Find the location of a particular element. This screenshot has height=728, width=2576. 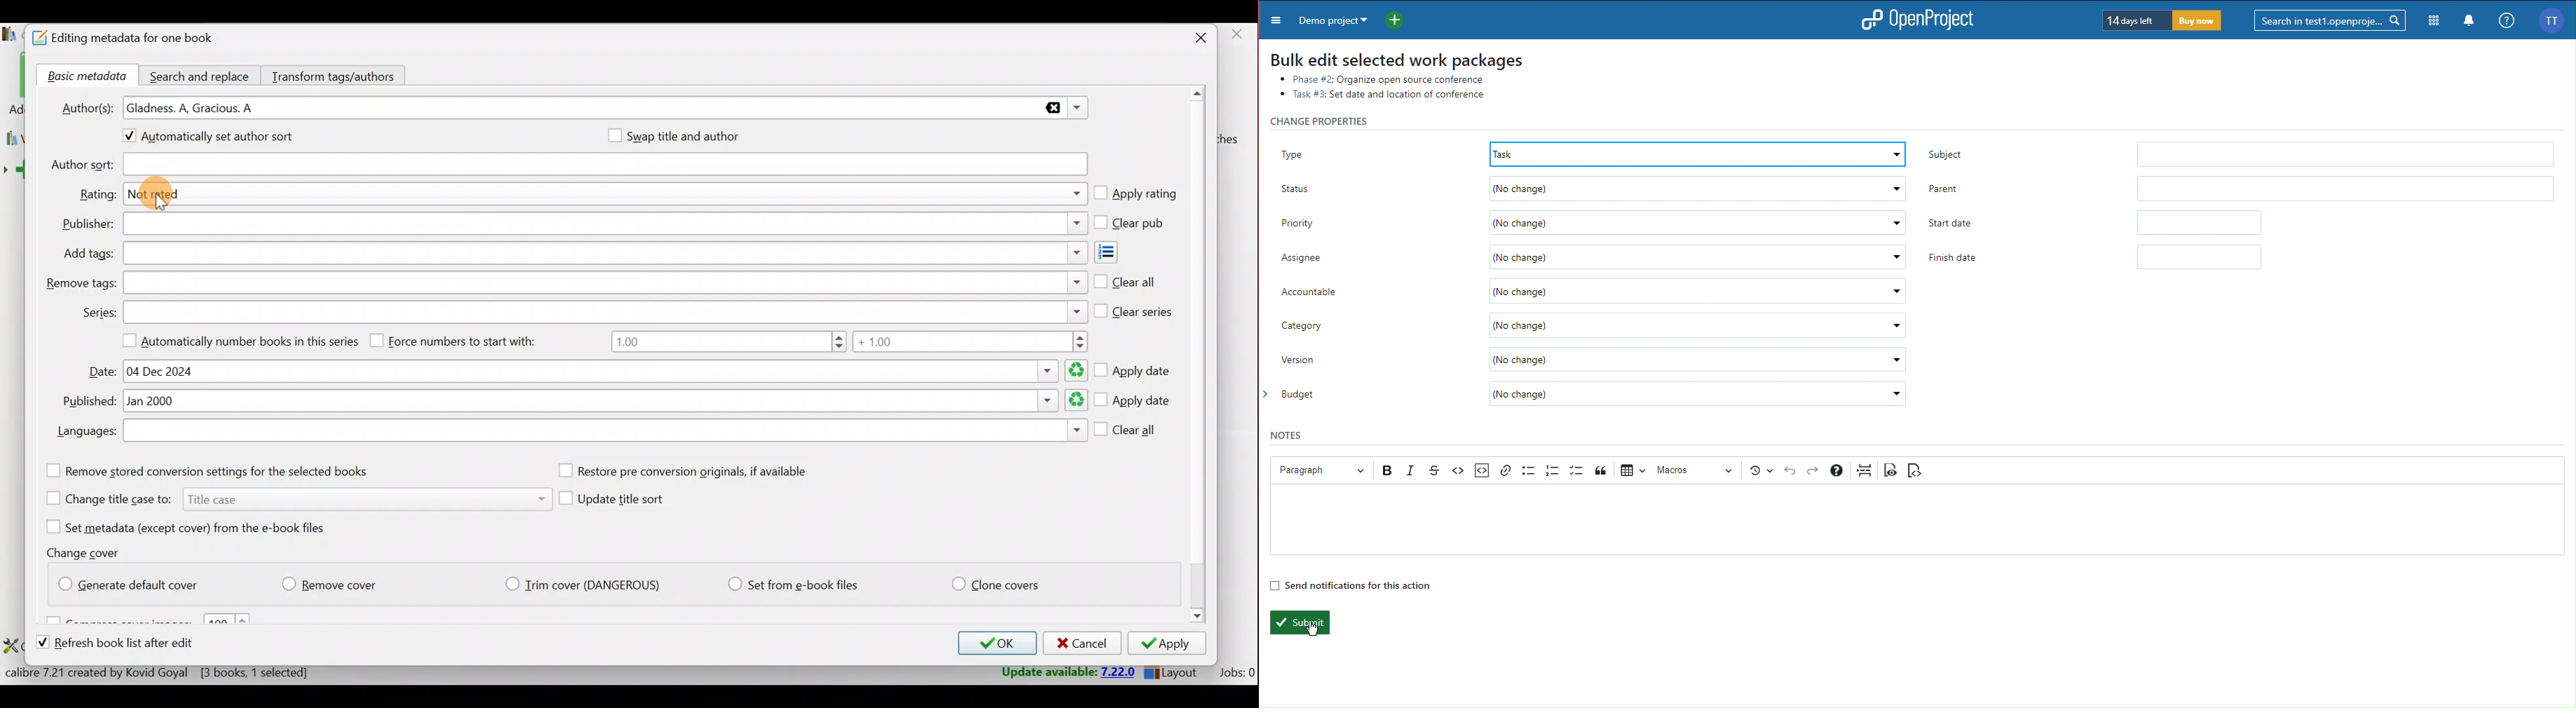

Remove tags is located at coordinates (604, 283).